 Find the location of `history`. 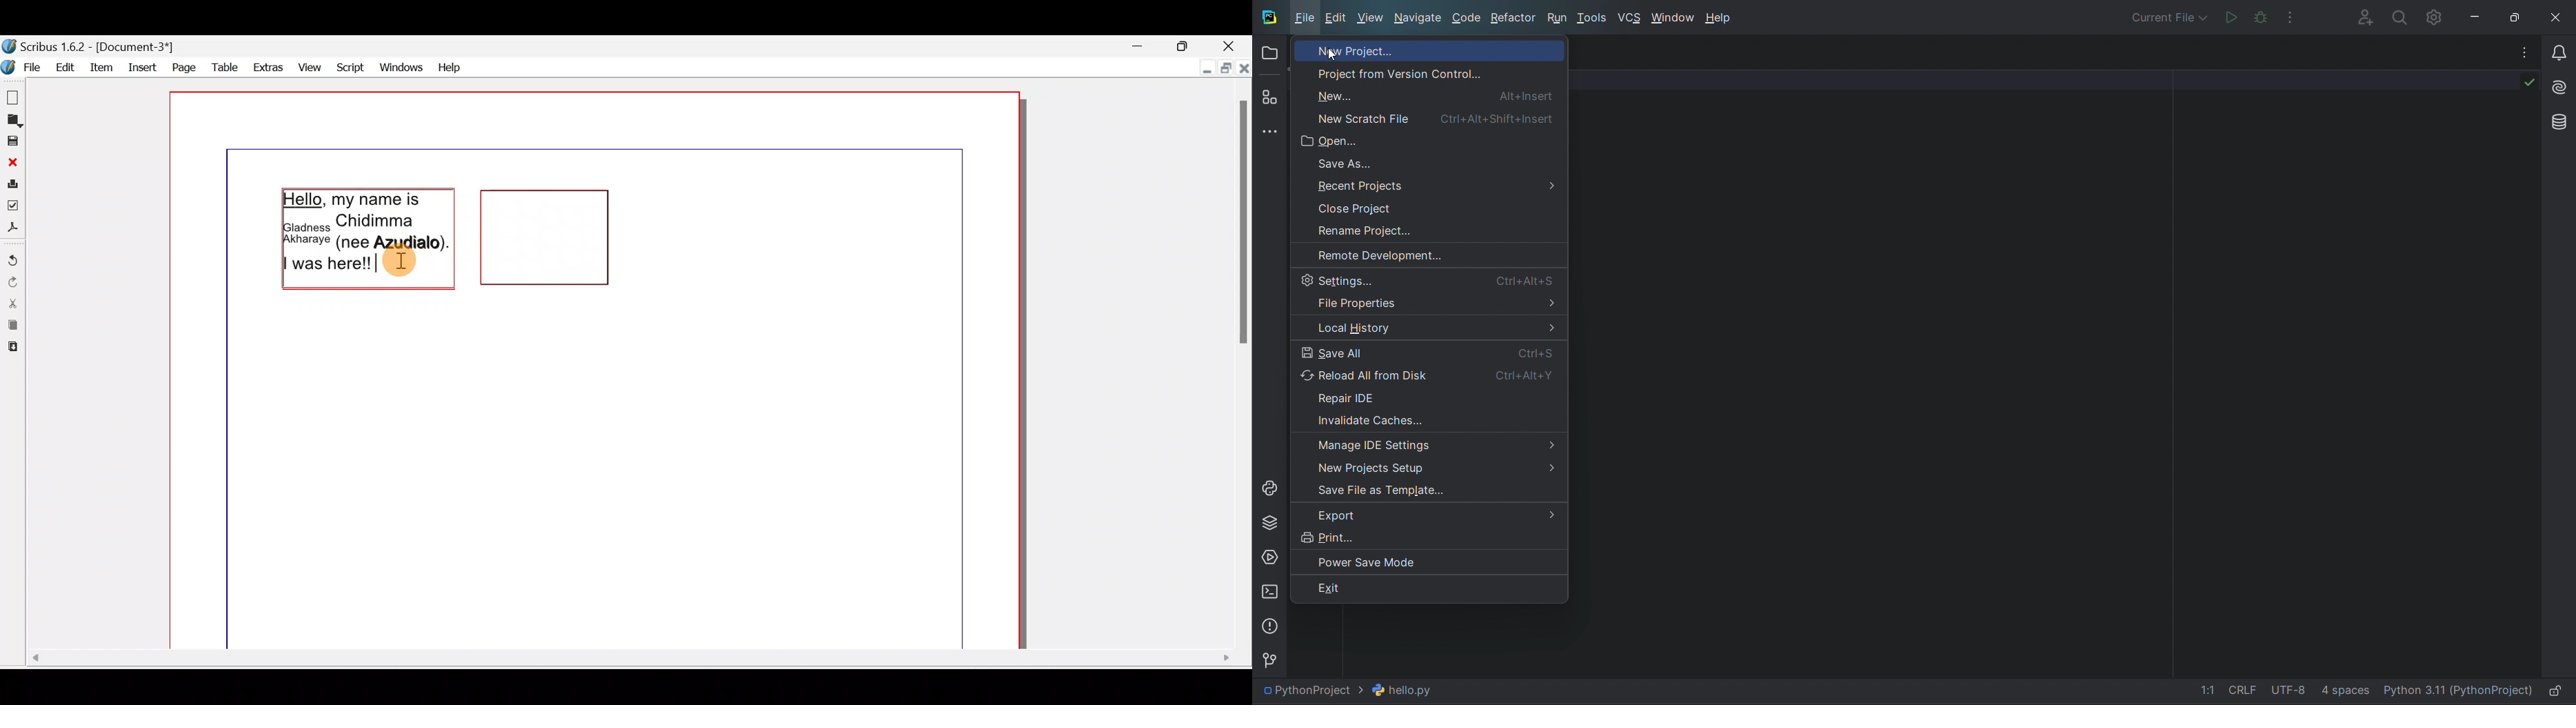

history is located at coordinates (1434, 328).